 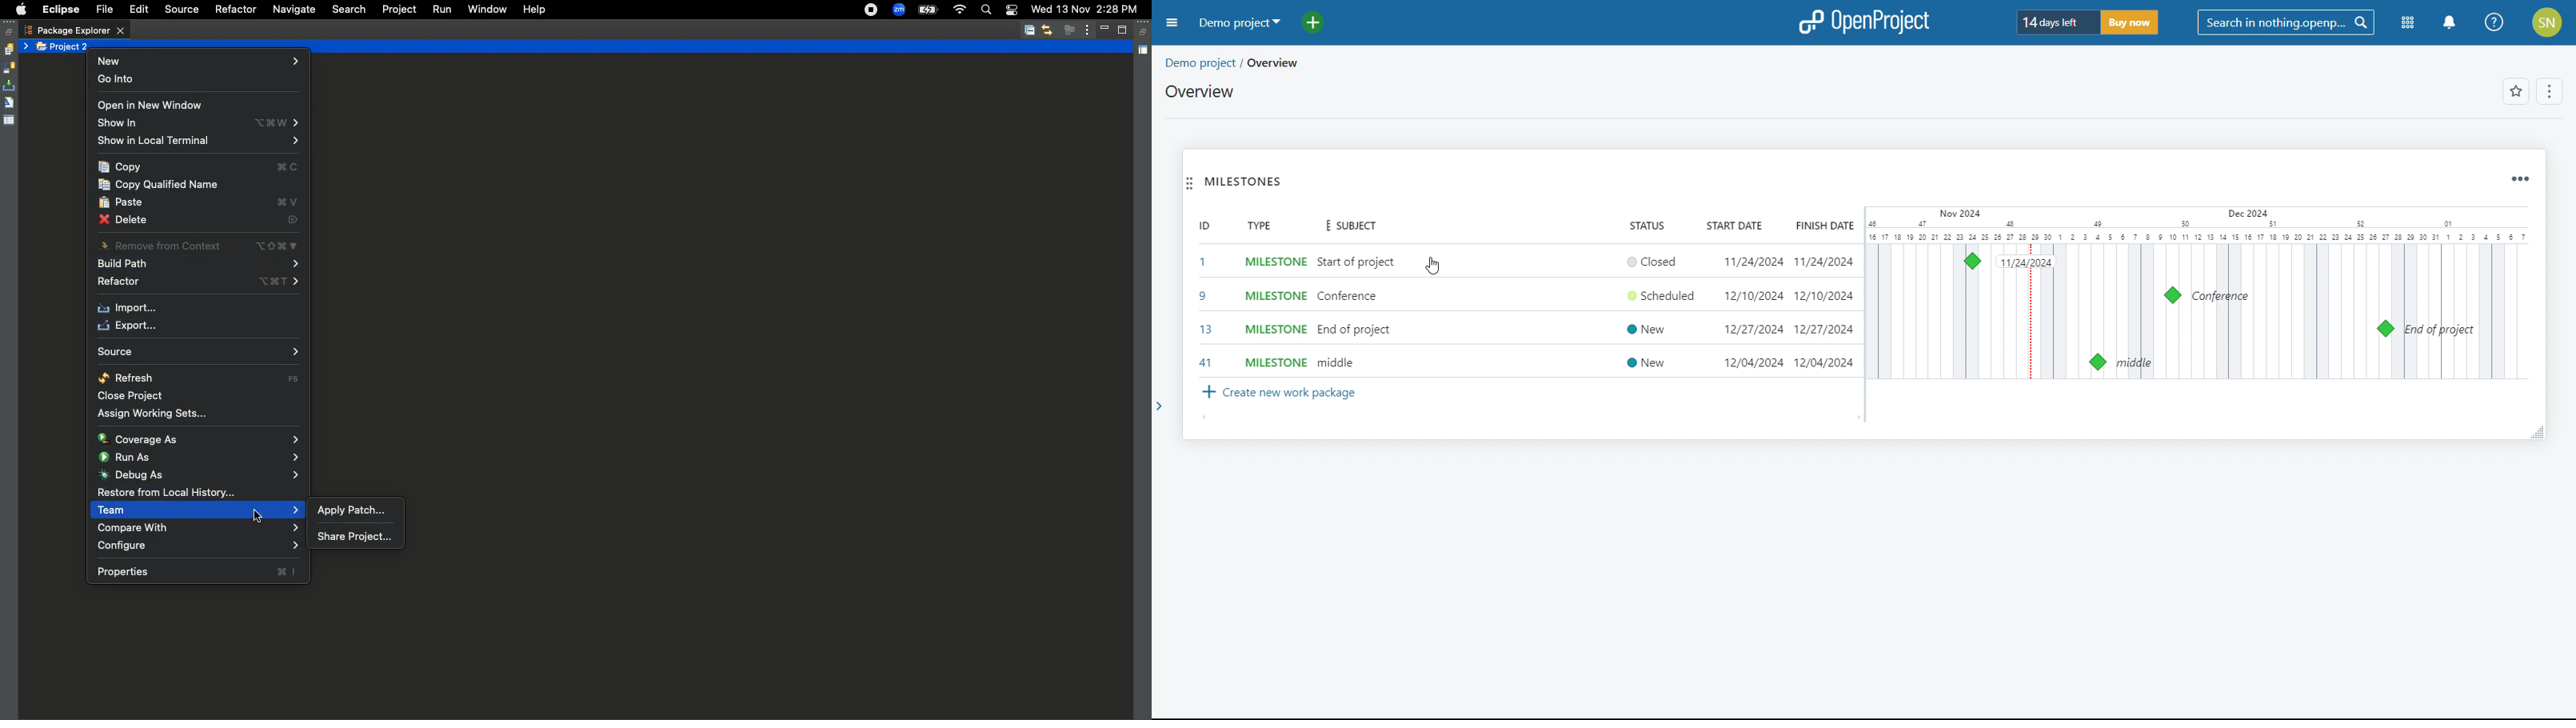 I want to click on Search, so click(x=985, y=11).